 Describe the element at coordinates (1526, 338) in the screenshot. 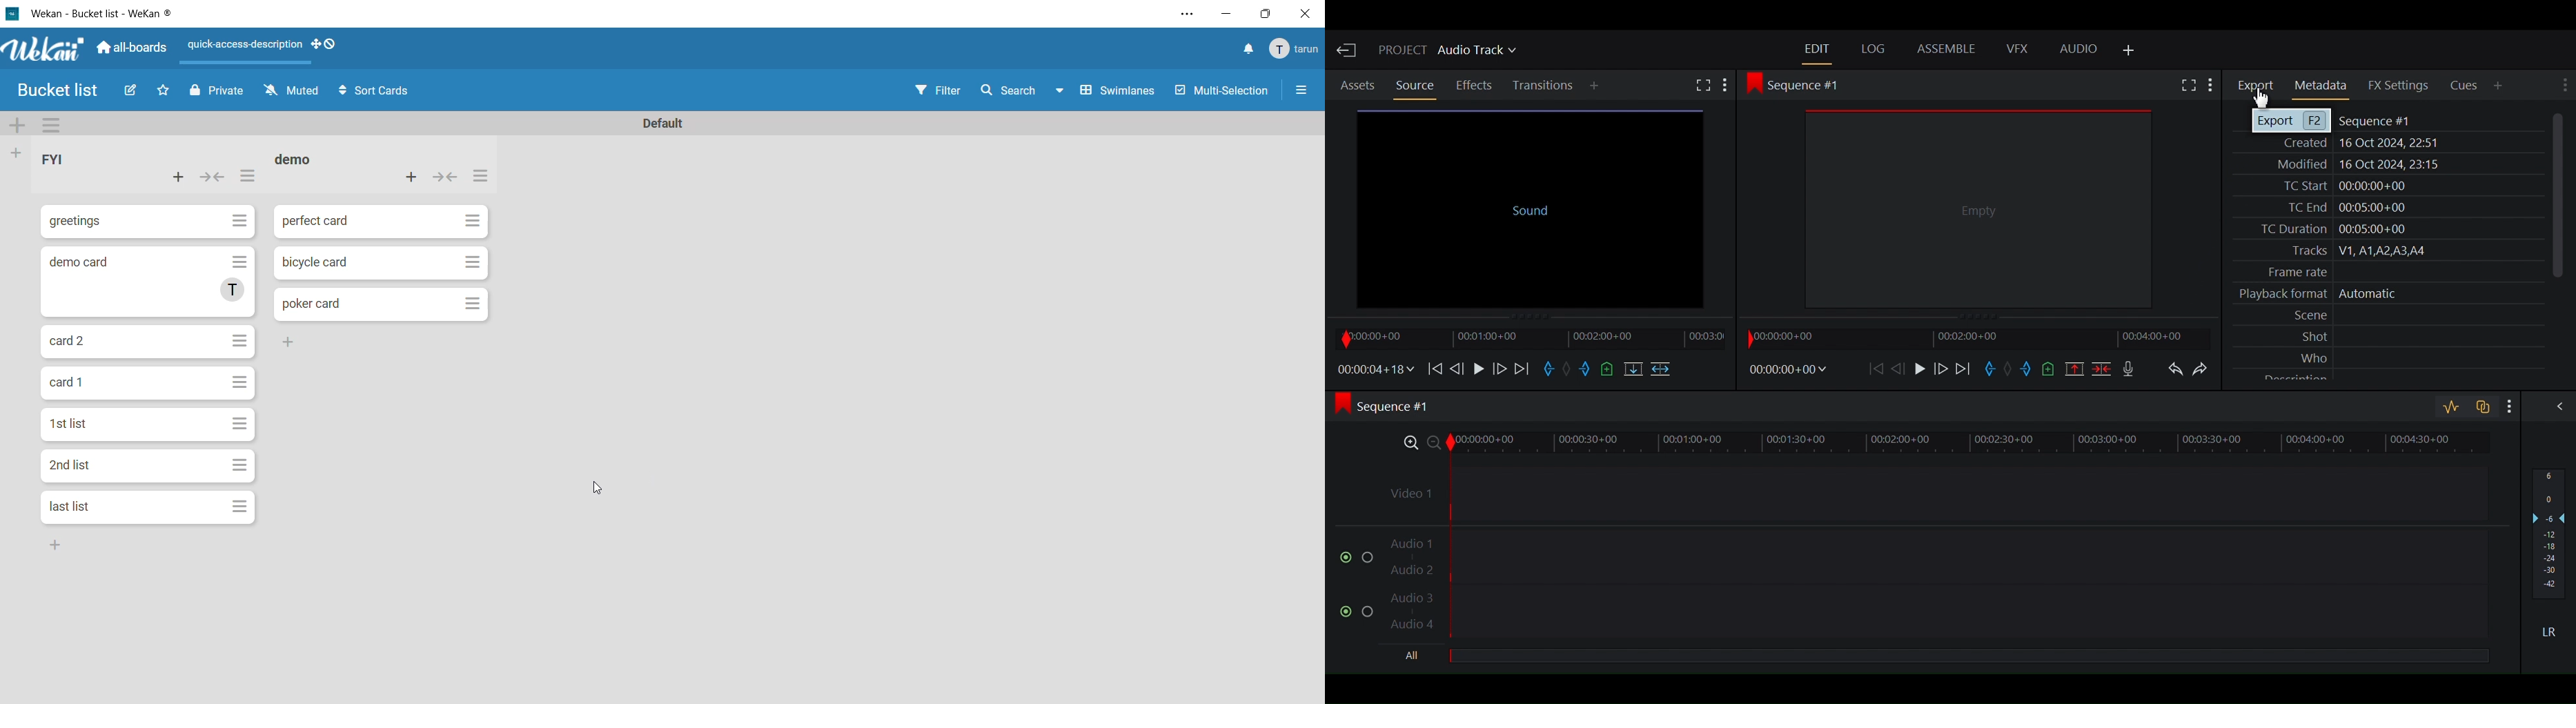

I see `Timeline` at that location.